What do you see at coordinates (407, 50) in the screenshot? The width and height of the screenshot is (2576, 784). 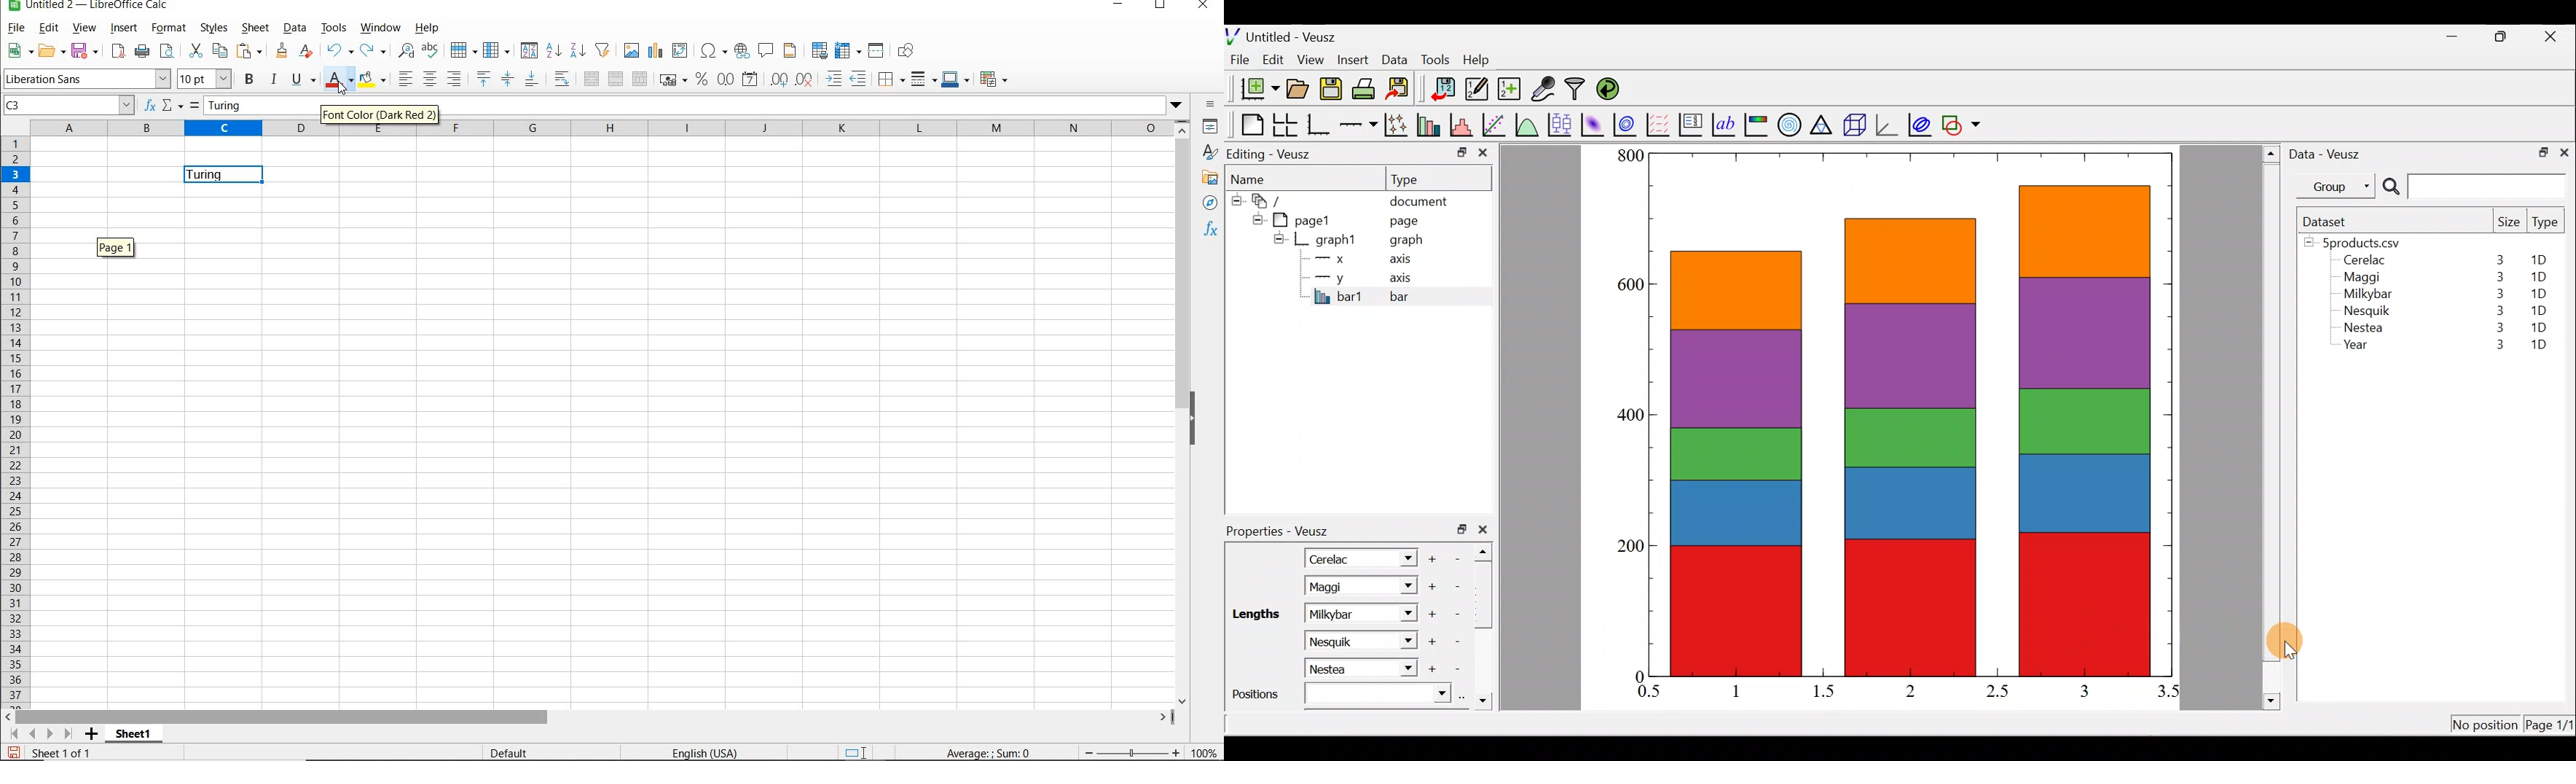 I see `FIND AND REPLACE` at bounding box center [407, 50].